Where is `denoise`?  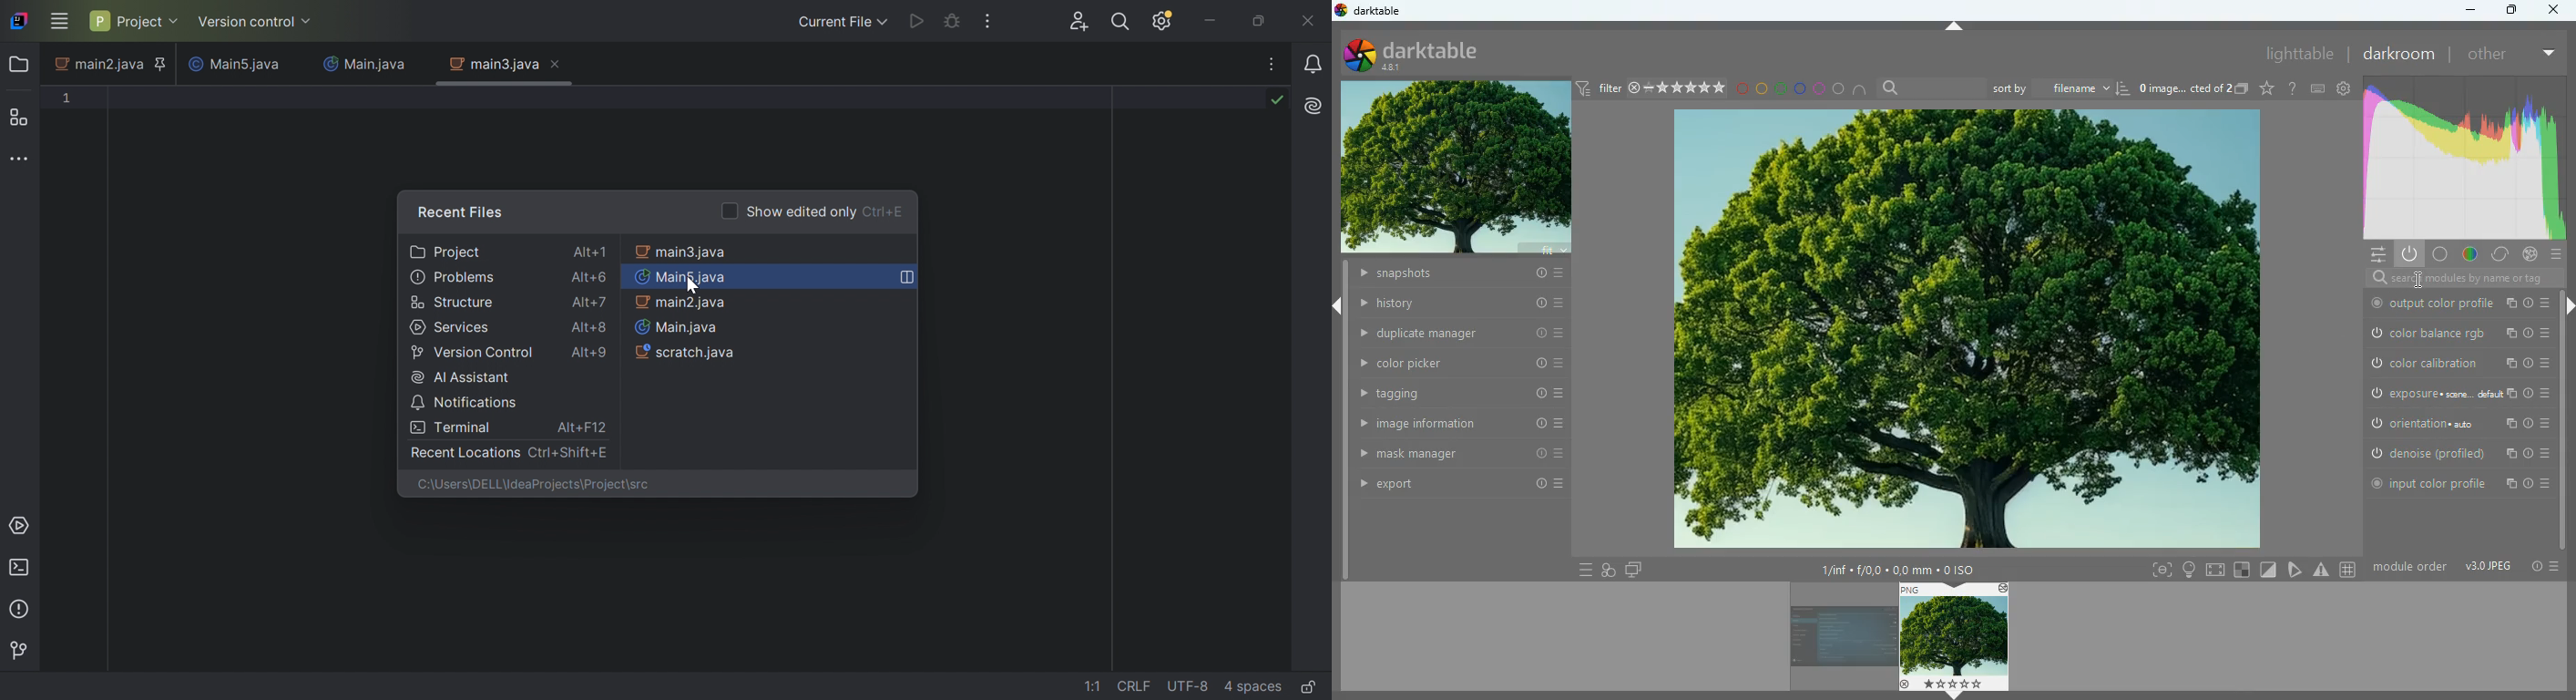 denoise is located at coordinates (2457, 452).